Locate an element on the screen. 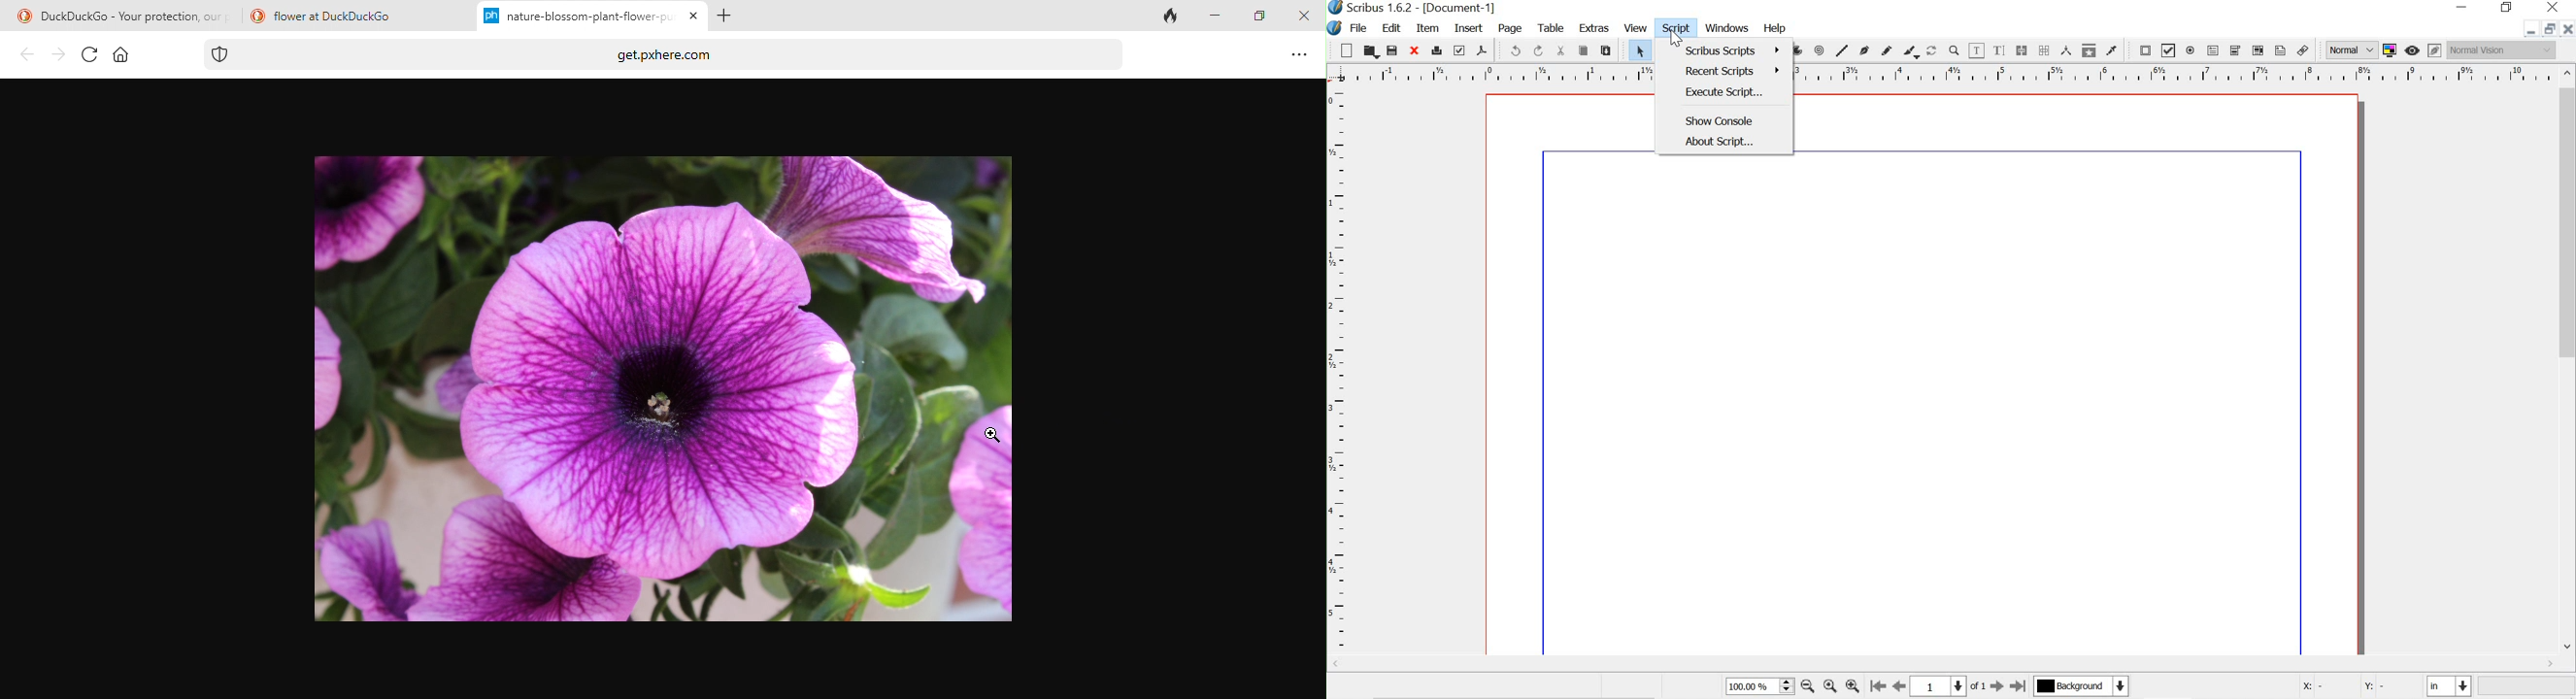 The image size is (2576, 700). restore down is located at coordinates (2551, 28).